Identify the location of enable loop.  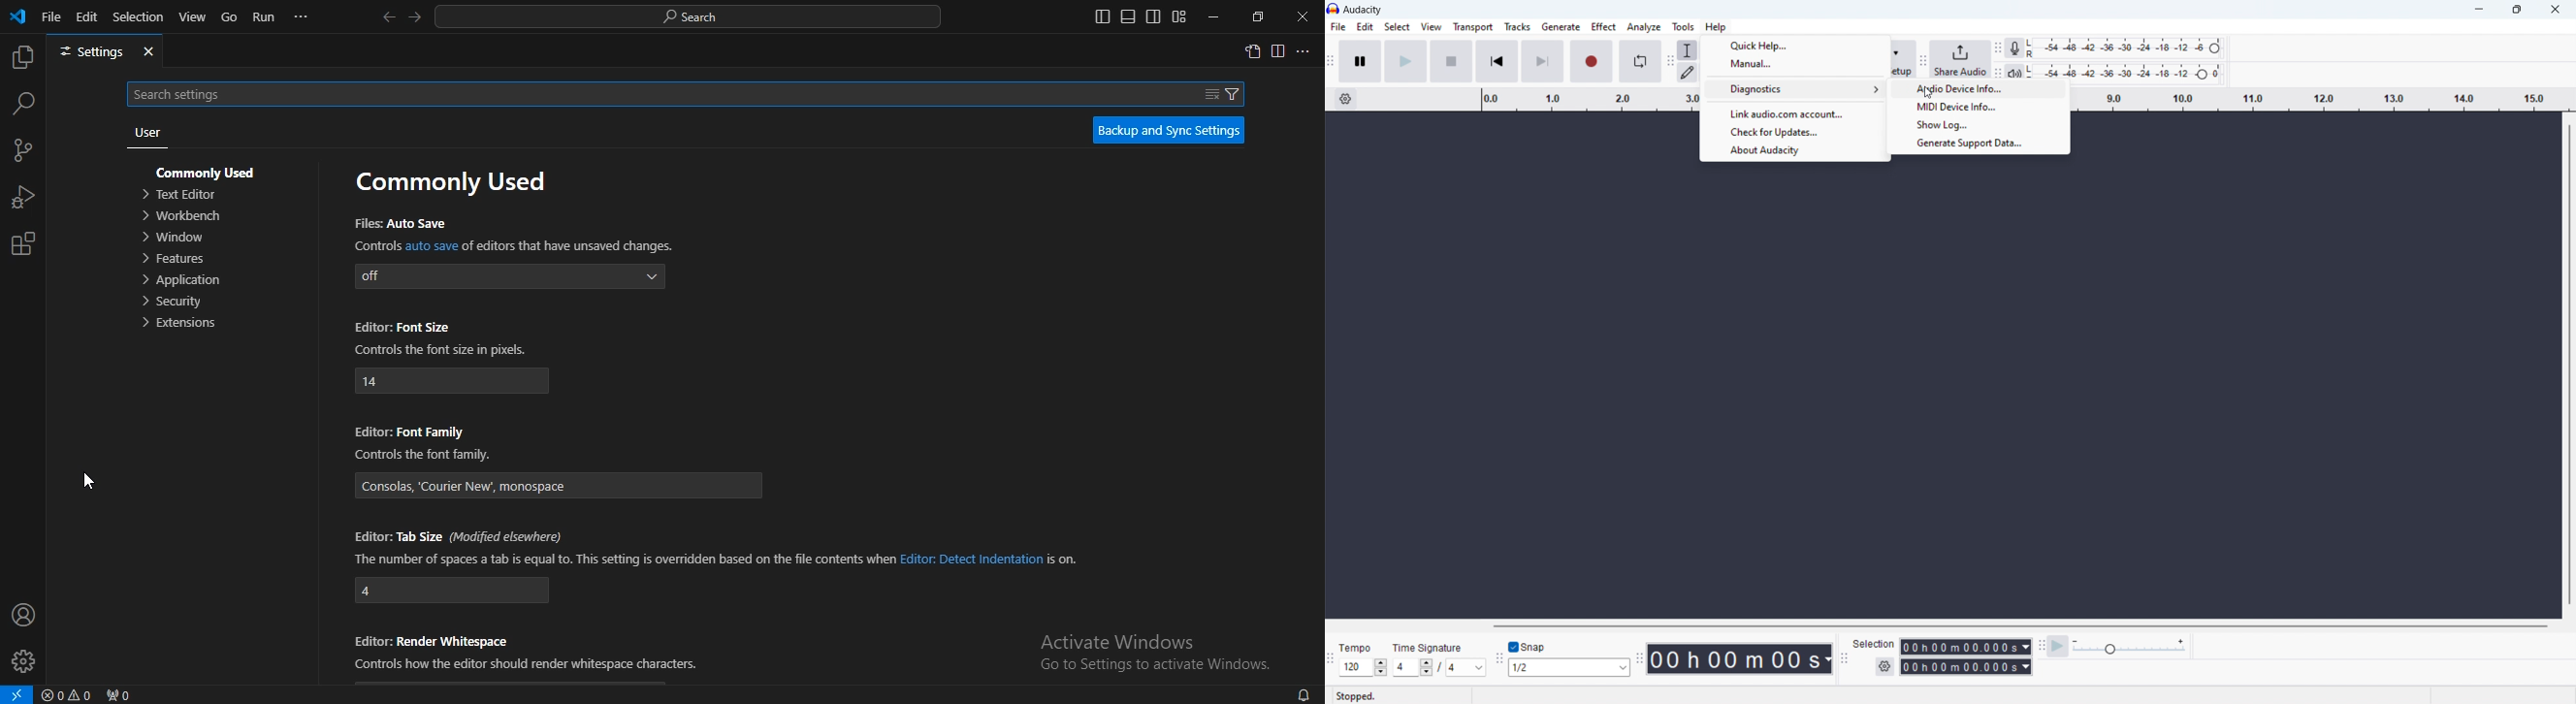
(1640, 61).